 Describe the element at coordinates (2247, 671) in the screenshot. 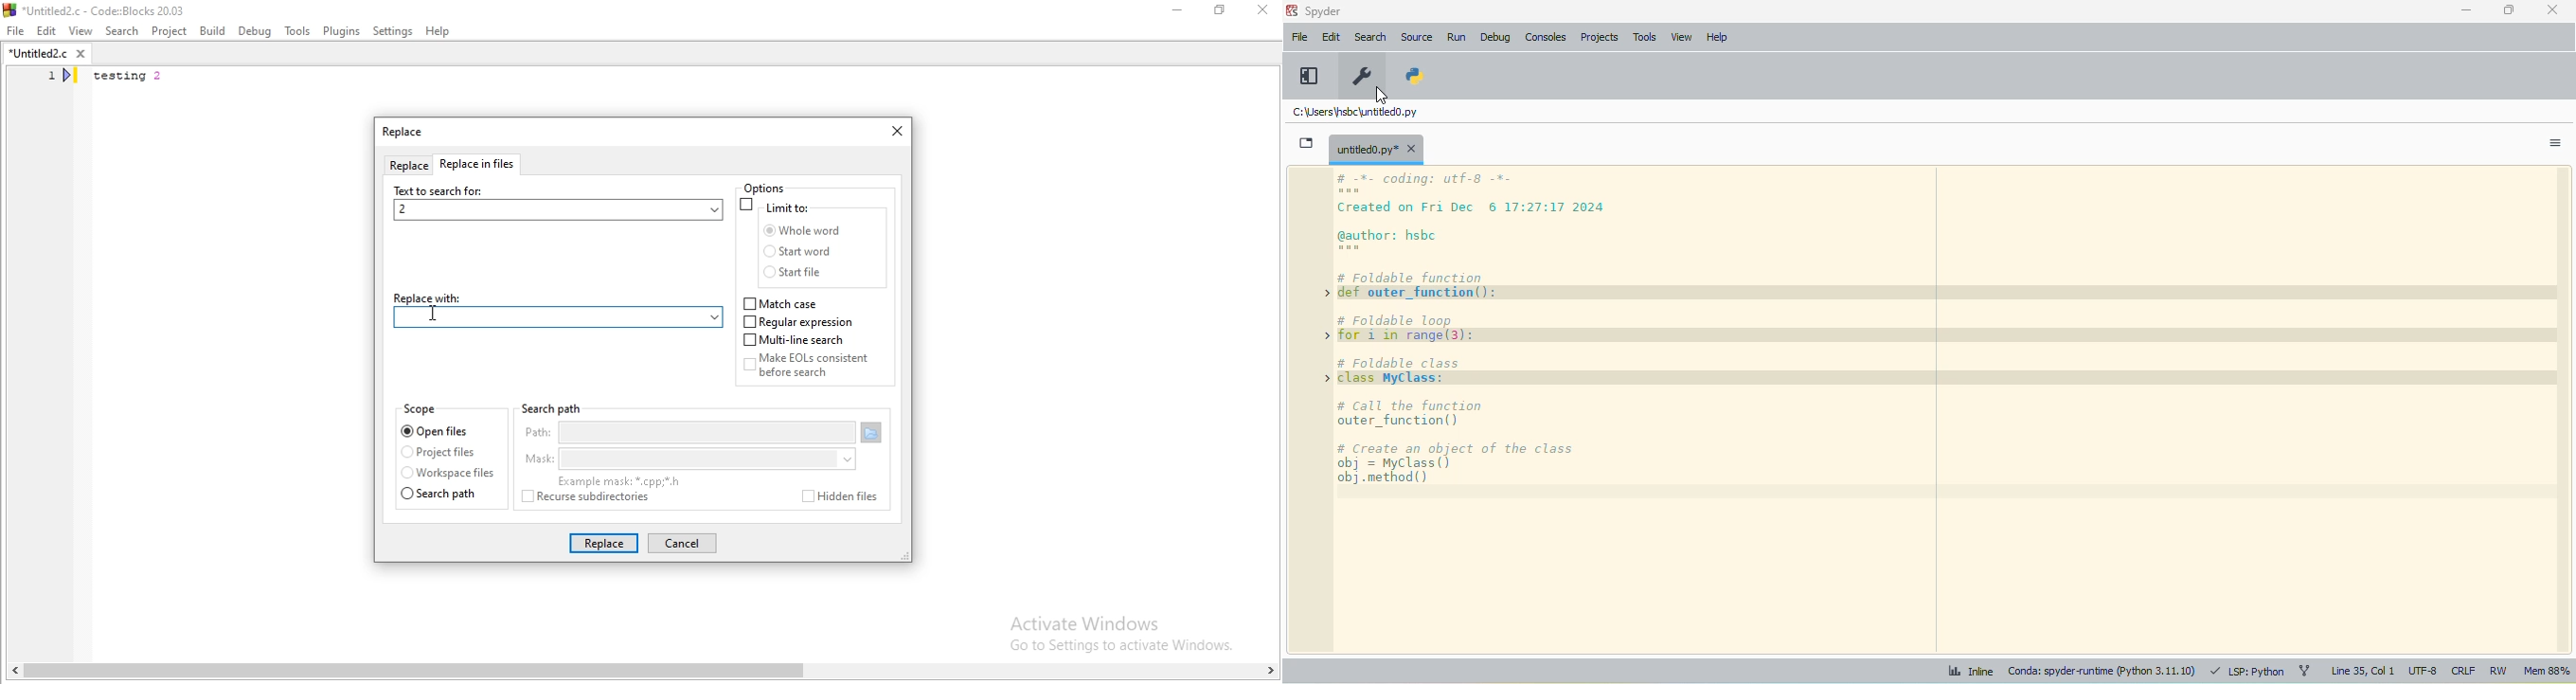

I see `LSP: python` at that location.